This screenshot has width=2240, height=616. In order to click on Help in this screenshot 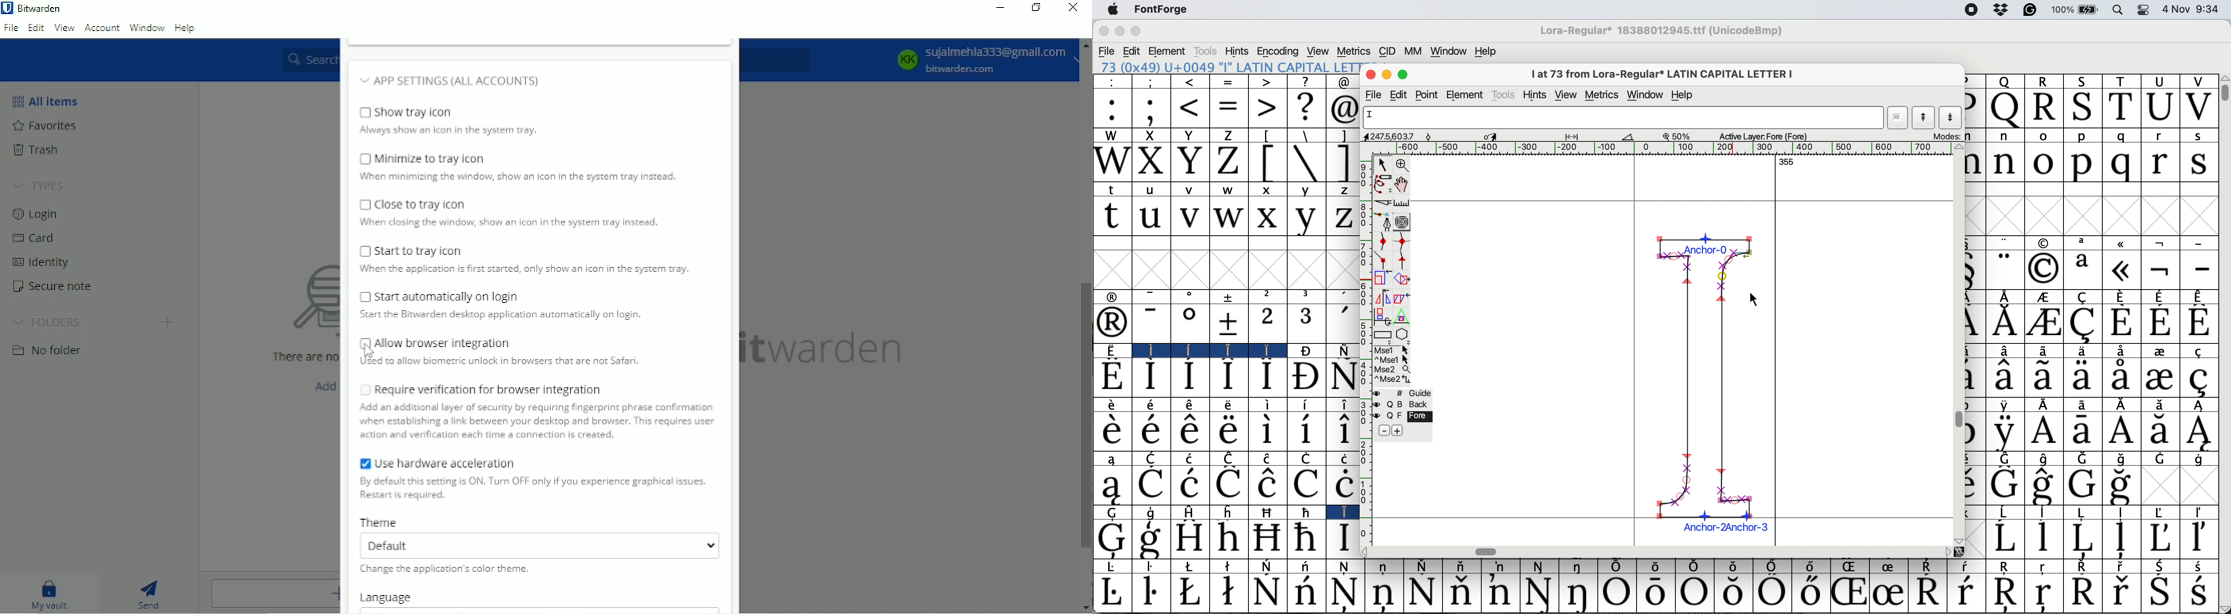, I will do `click(186, 28)`.